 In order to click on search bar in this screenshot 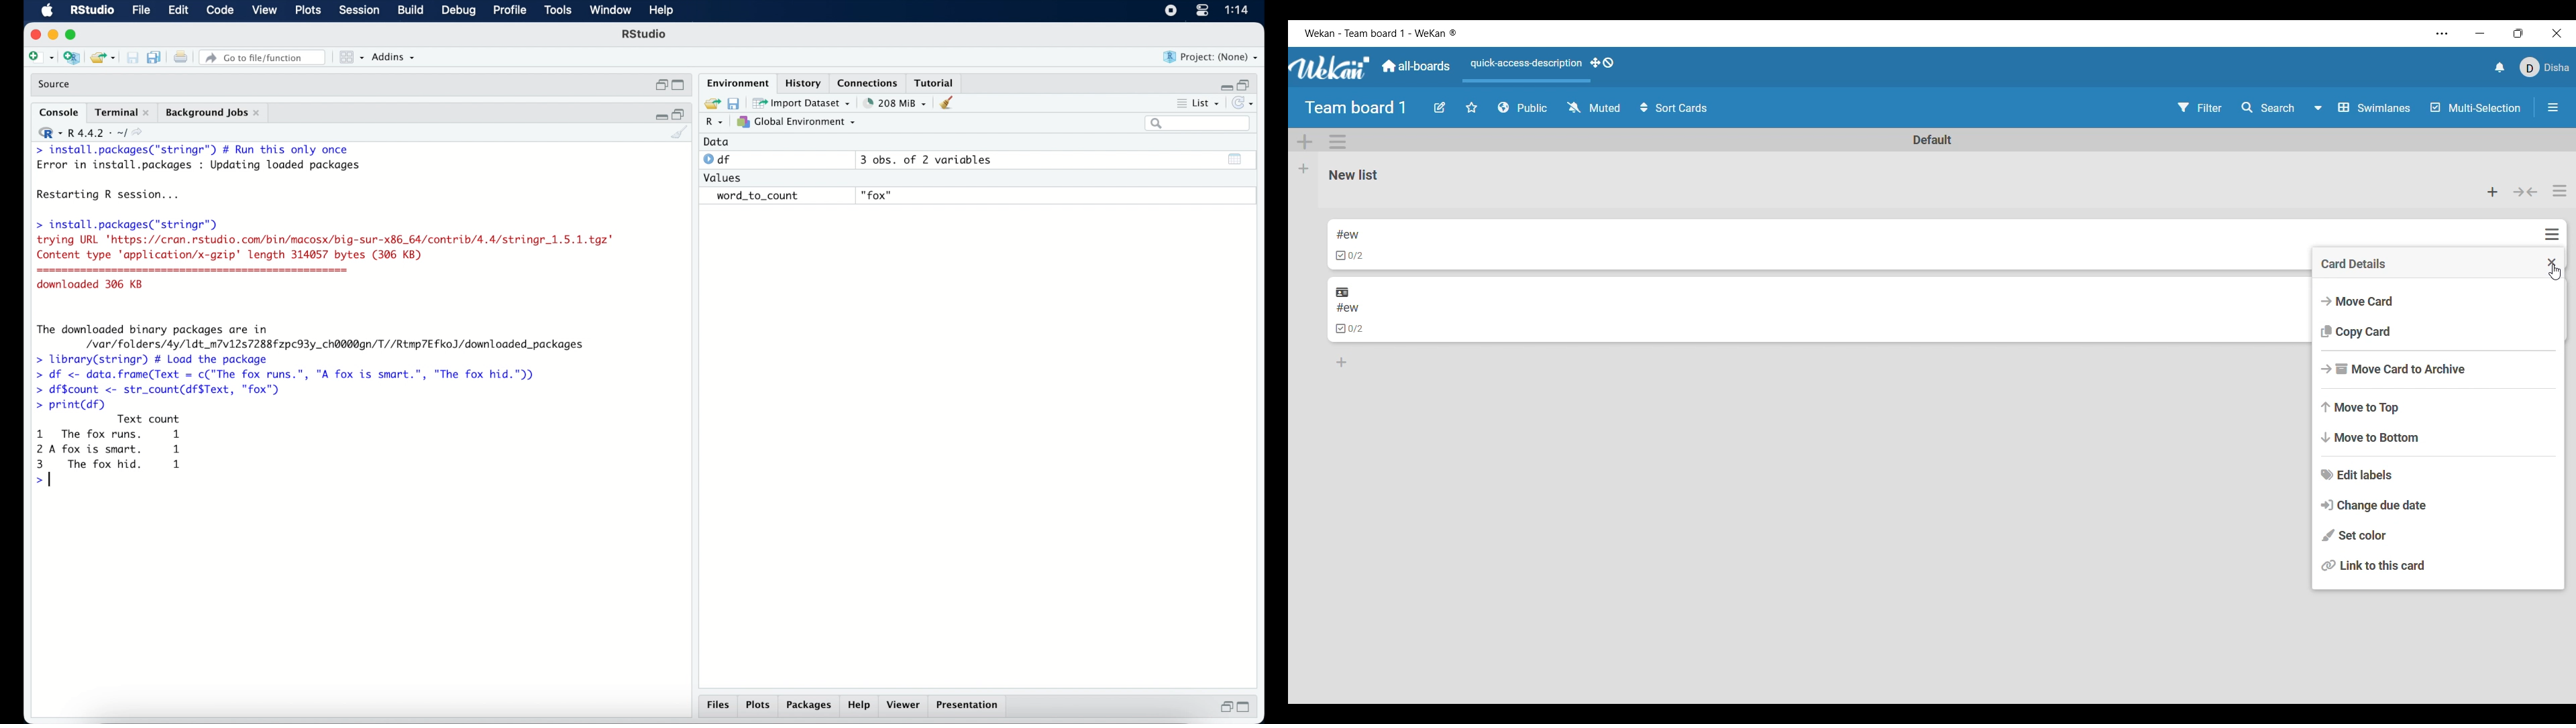, I will do `click(1199, 123)`.